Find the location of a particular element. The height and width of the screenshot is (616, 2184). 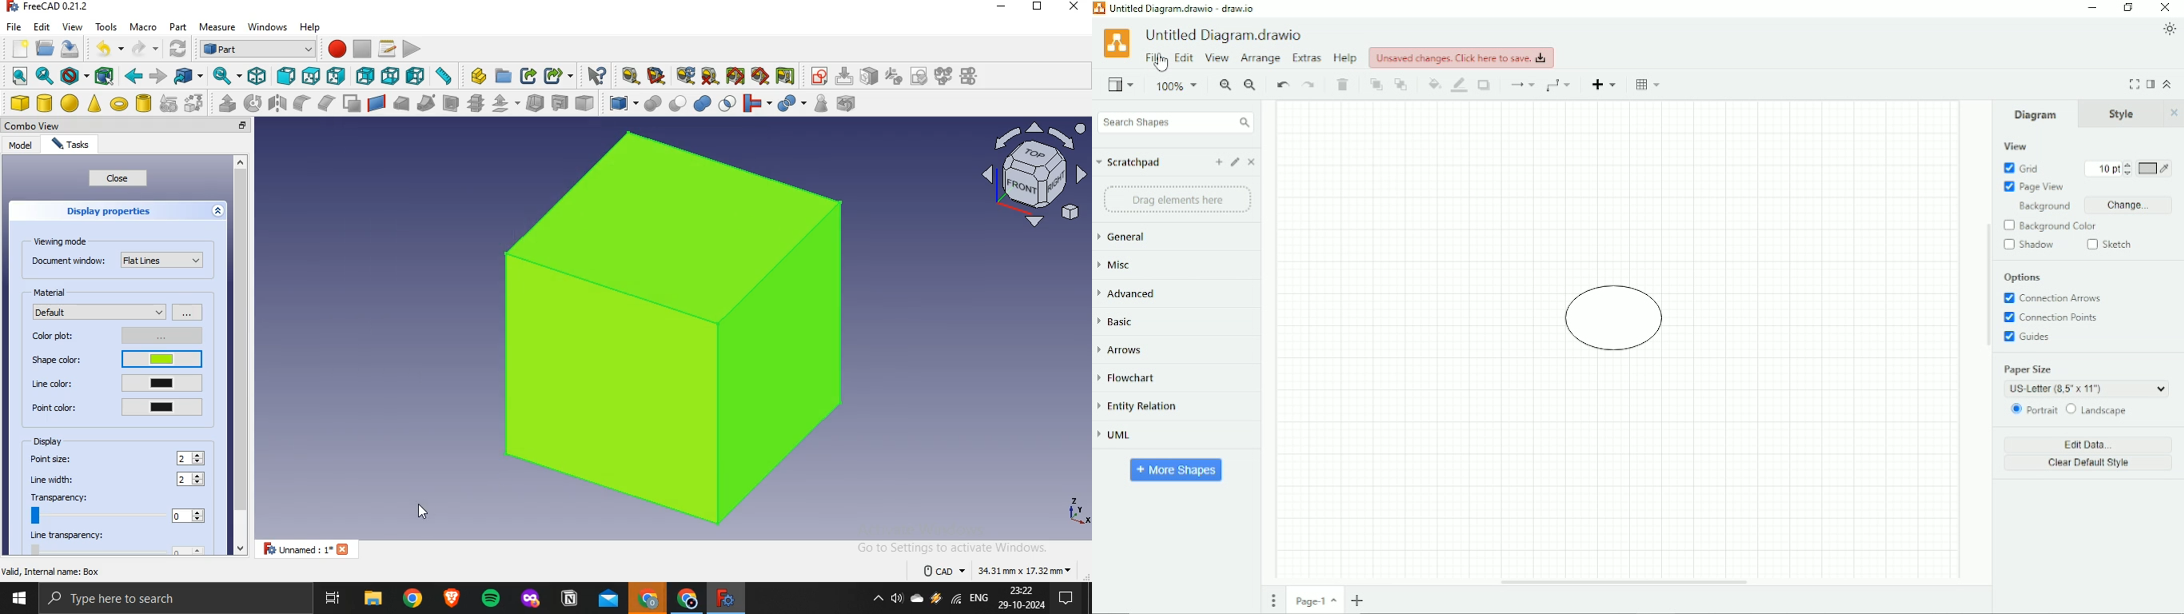

Basic is located at coordinates (1121, 321).